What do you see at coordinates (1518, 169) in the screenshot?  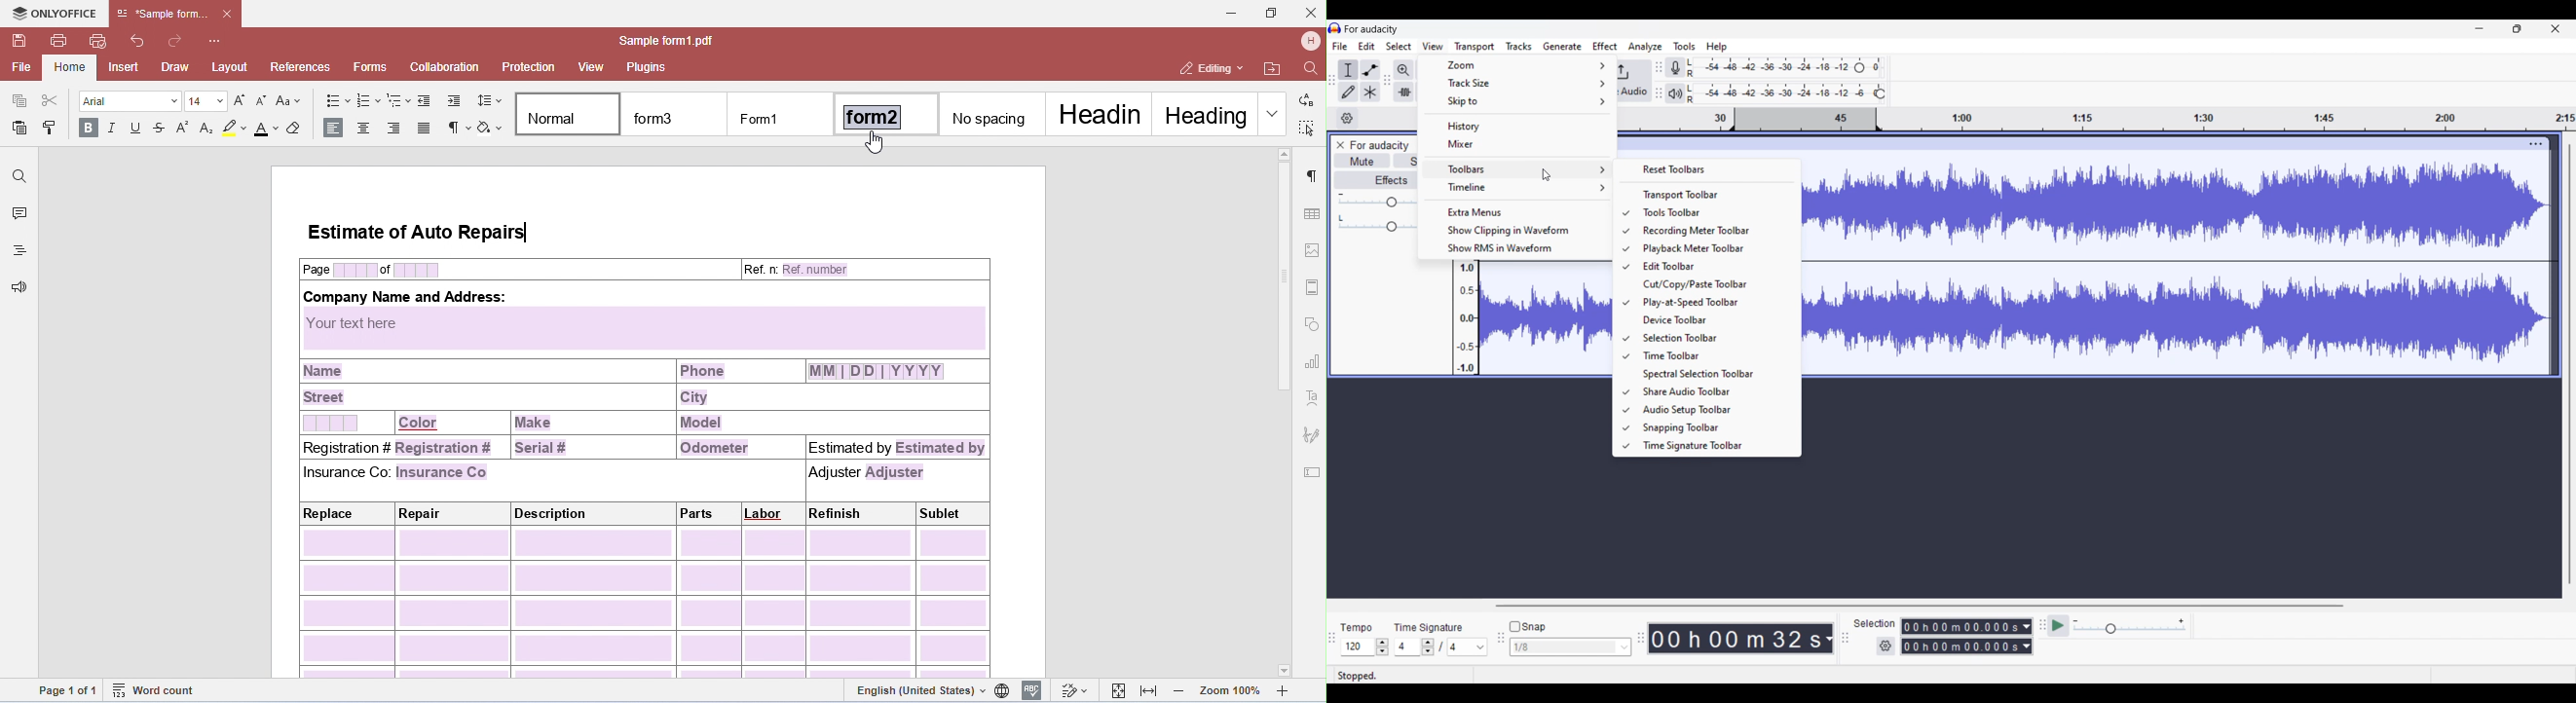 I see `Toolbar options` at bounding box center [1518, 169].